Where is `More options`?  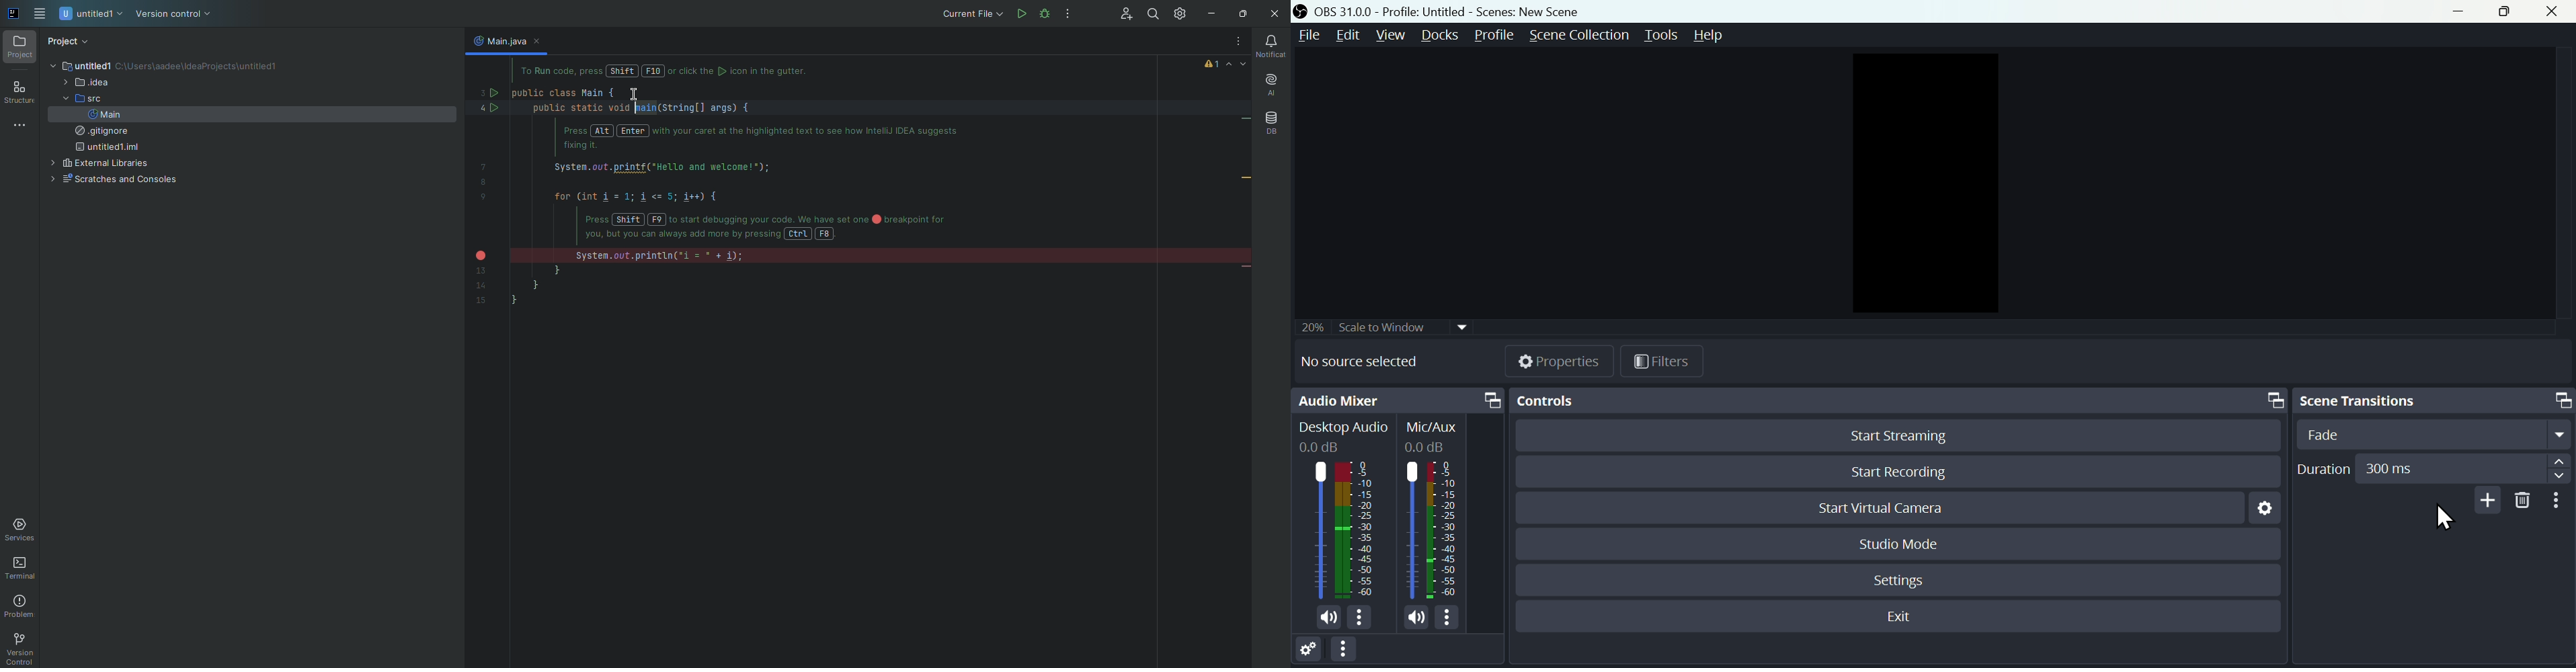 More options is located at coordinates (1449, 619).